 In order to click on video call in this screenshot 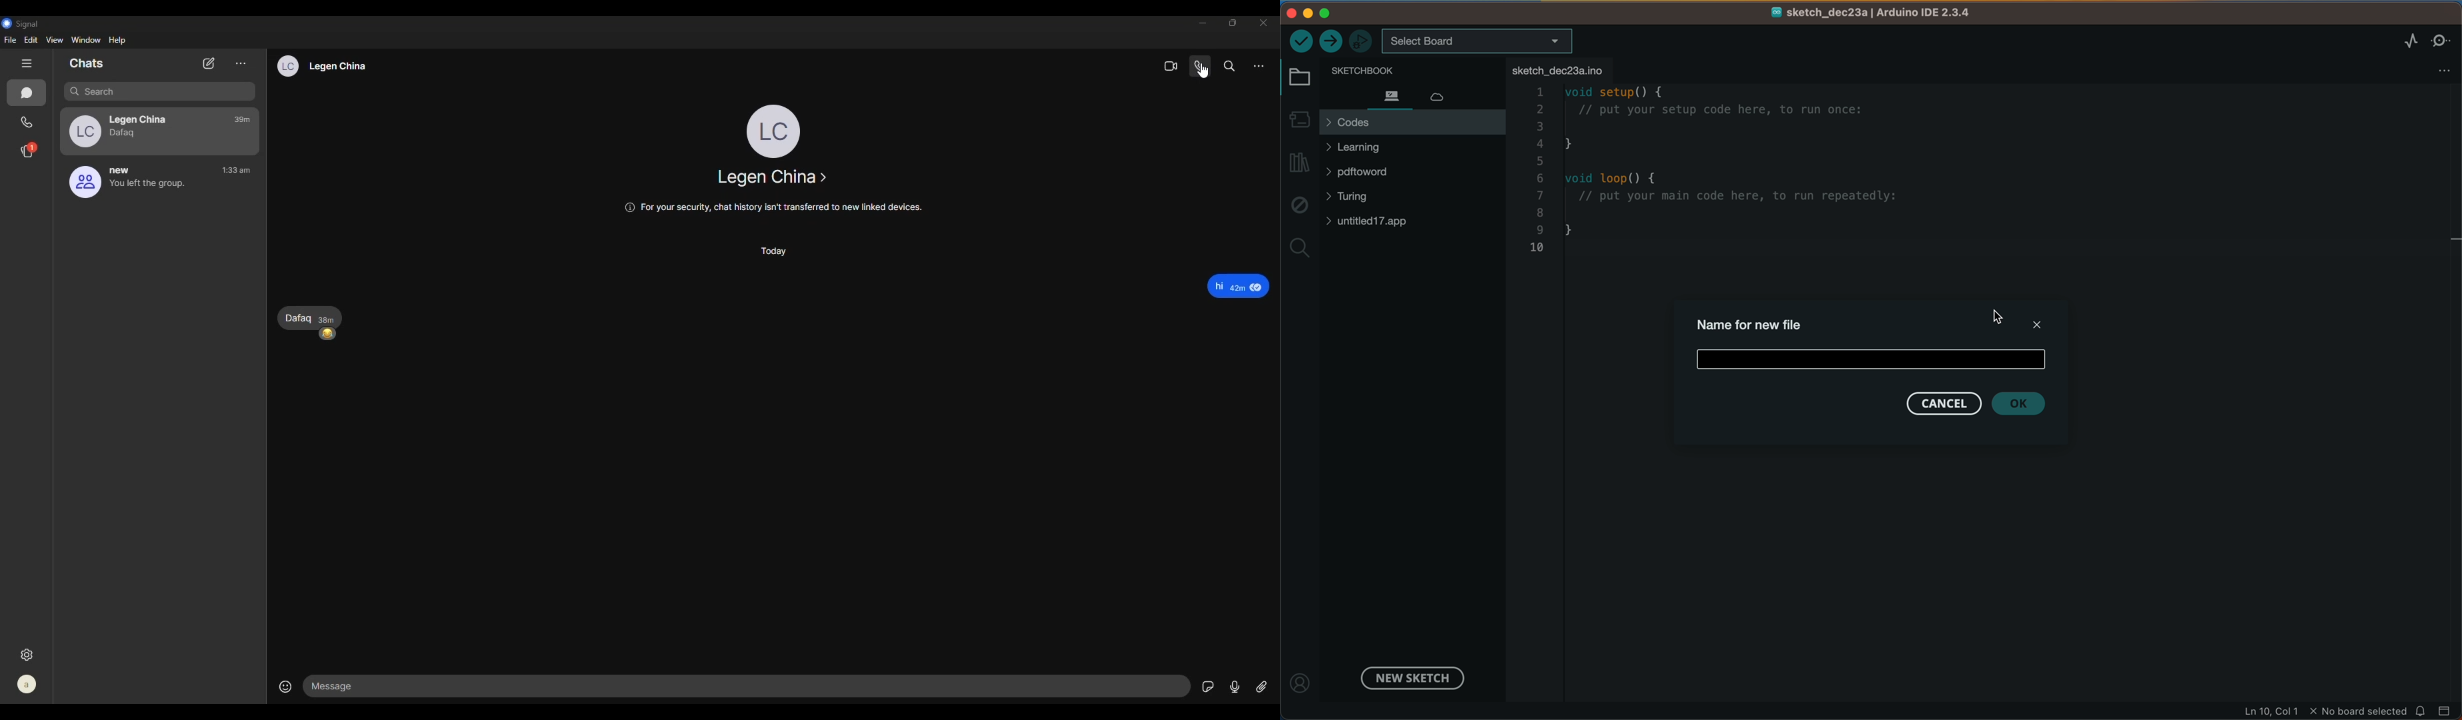, I will do `click(1164, 66)`.